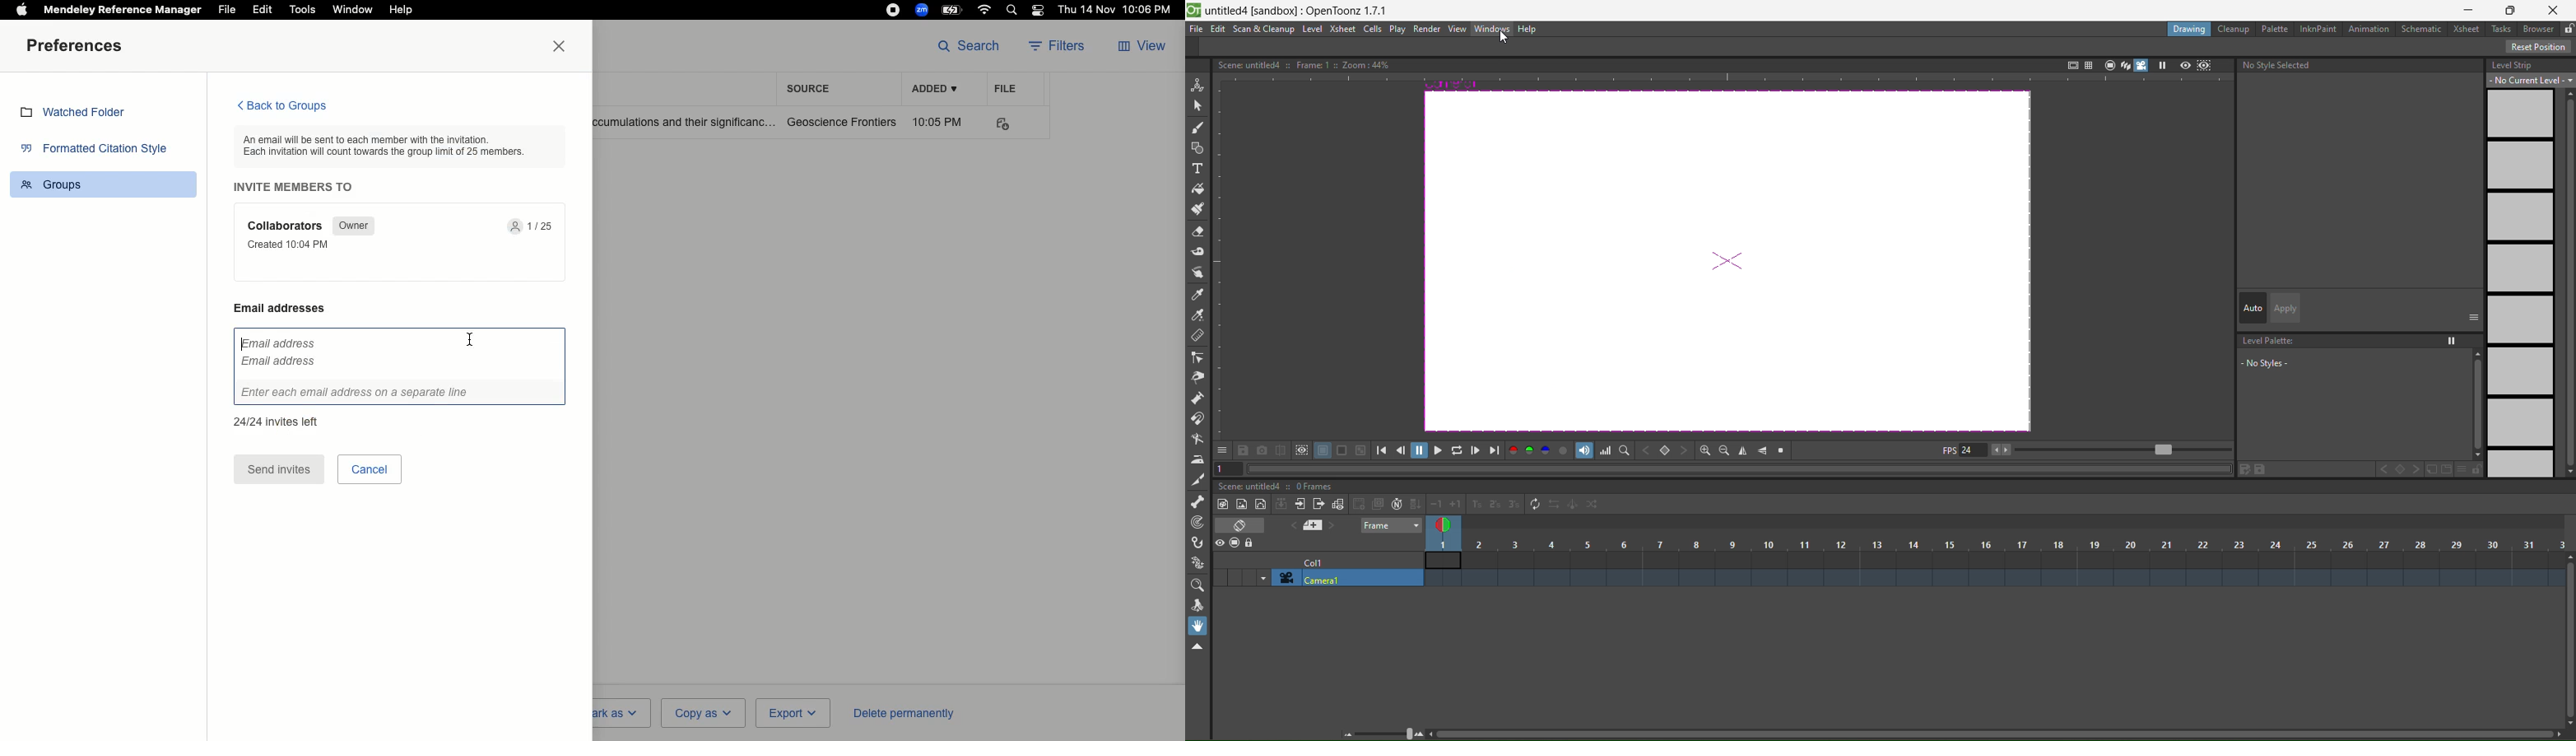 The width and height of the screenshot is (2576, 756). What do you see at coordinates (1666, 452) in the screenshot?
I see `locator` at bounding box center [1666, 452].